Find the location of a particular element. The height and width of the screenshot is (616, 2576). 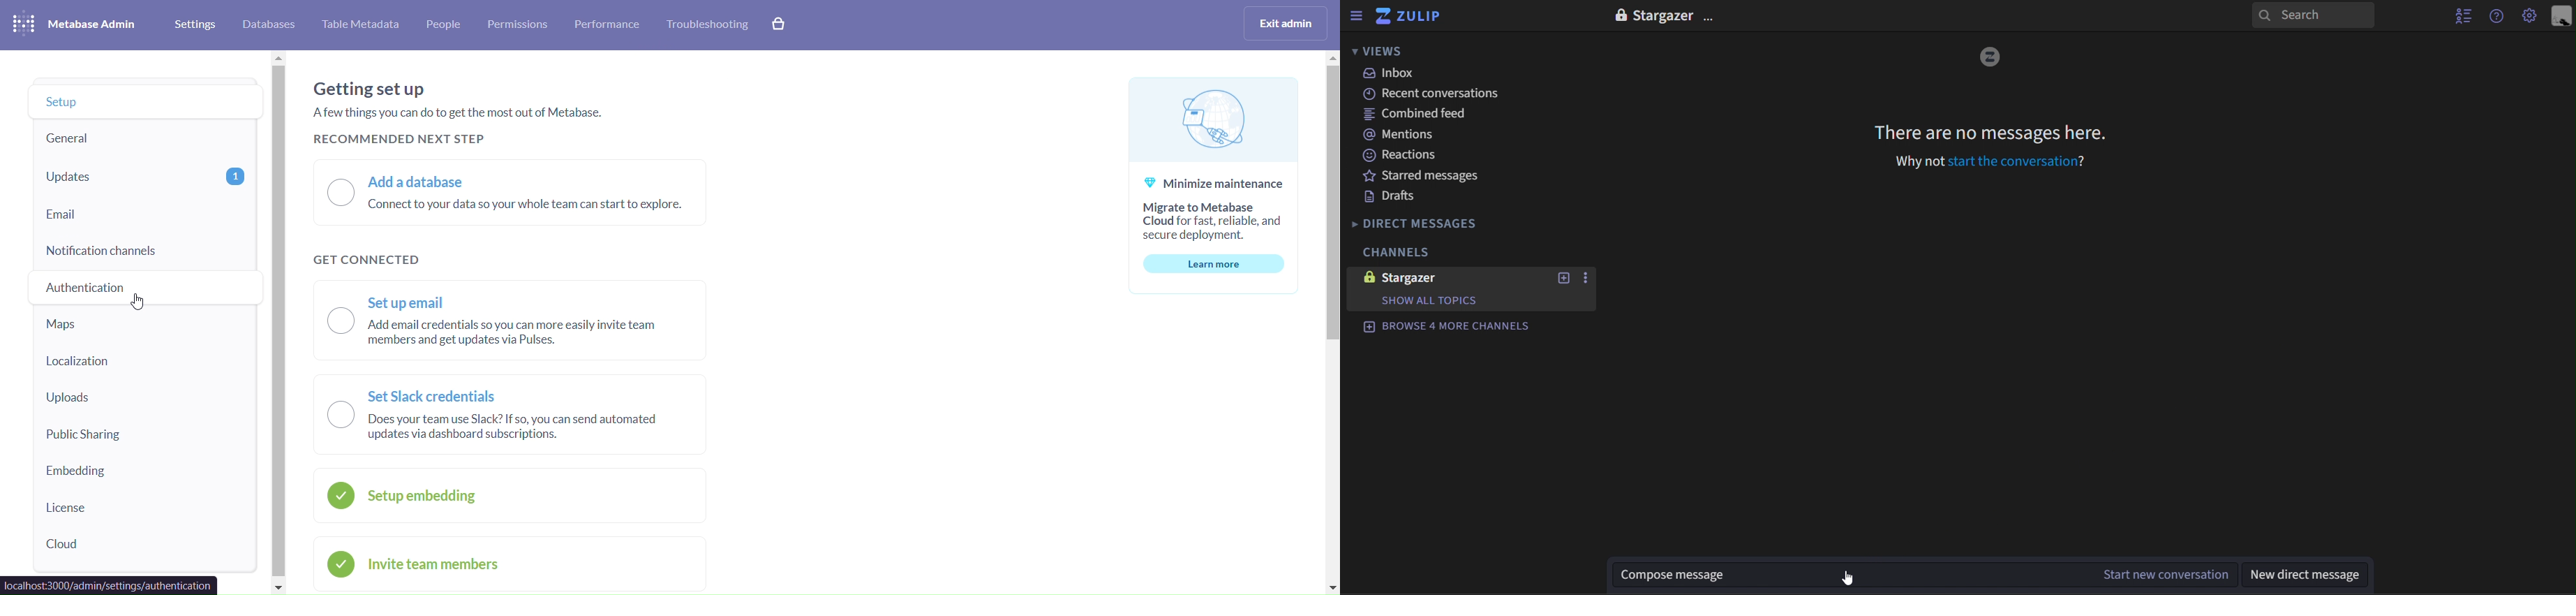

authentiaction is located at coordinates (147, 287).